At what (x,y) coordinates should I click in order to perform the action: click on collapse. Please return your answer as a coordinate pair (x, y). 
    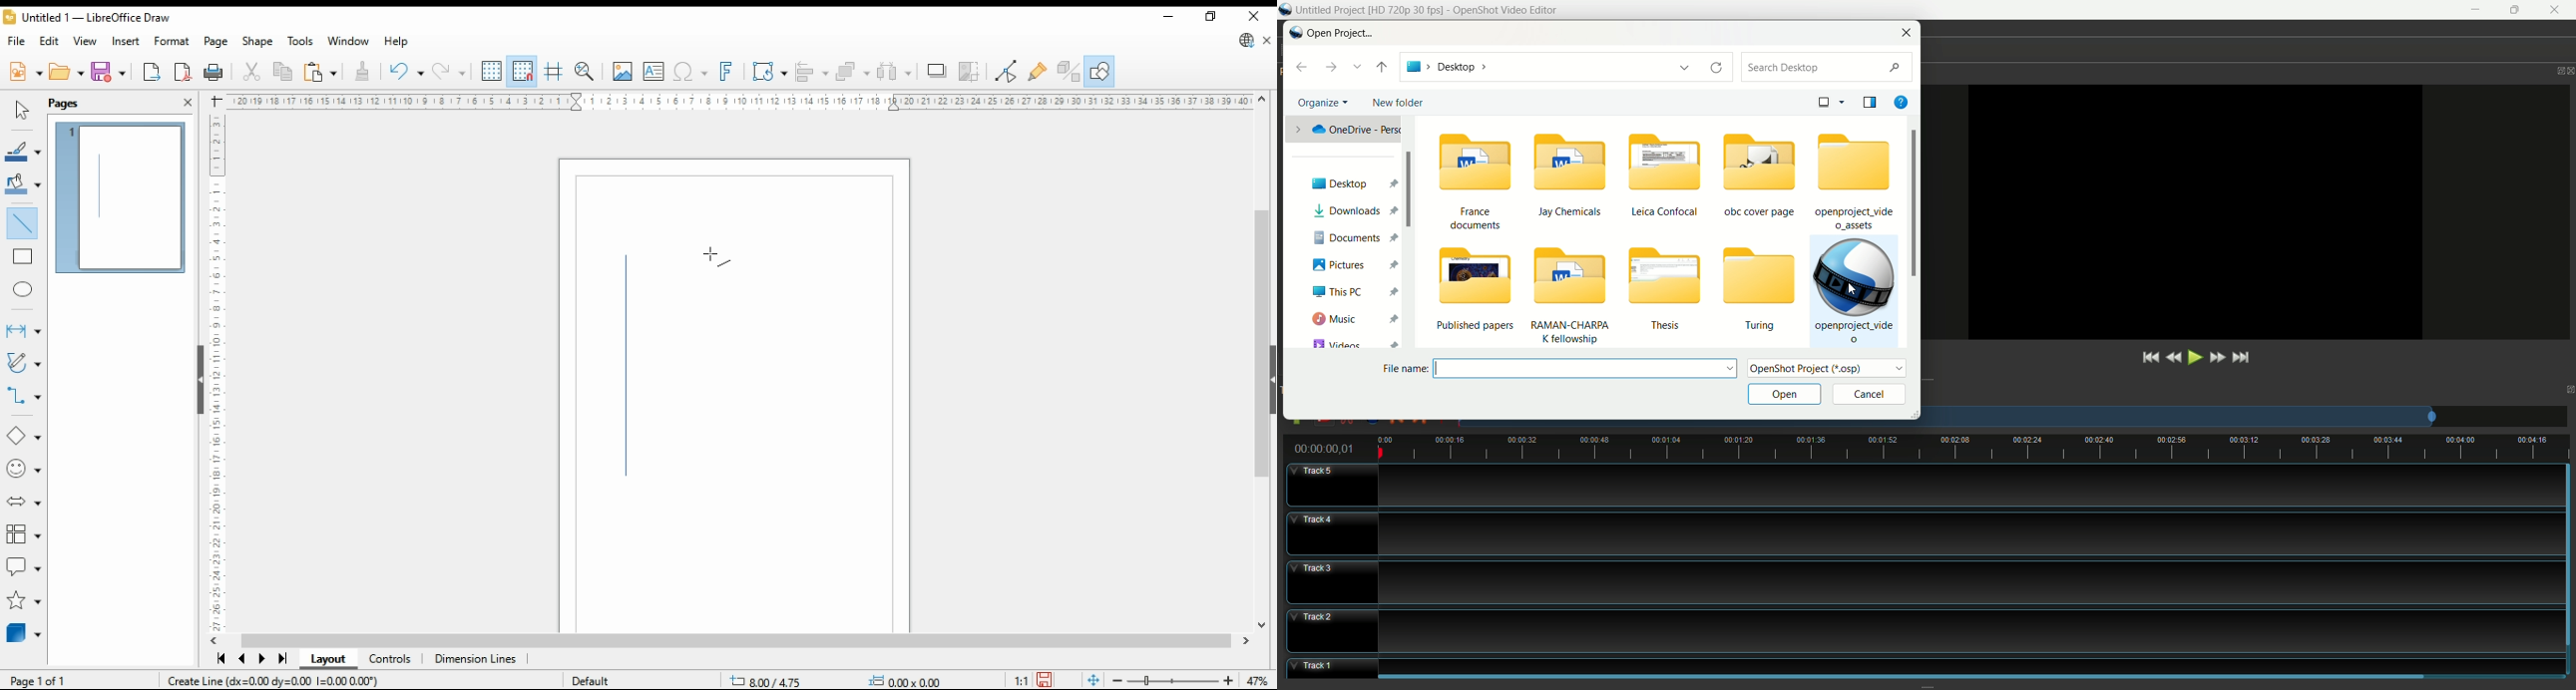
    Looking at the image, I should click on (199, 378).